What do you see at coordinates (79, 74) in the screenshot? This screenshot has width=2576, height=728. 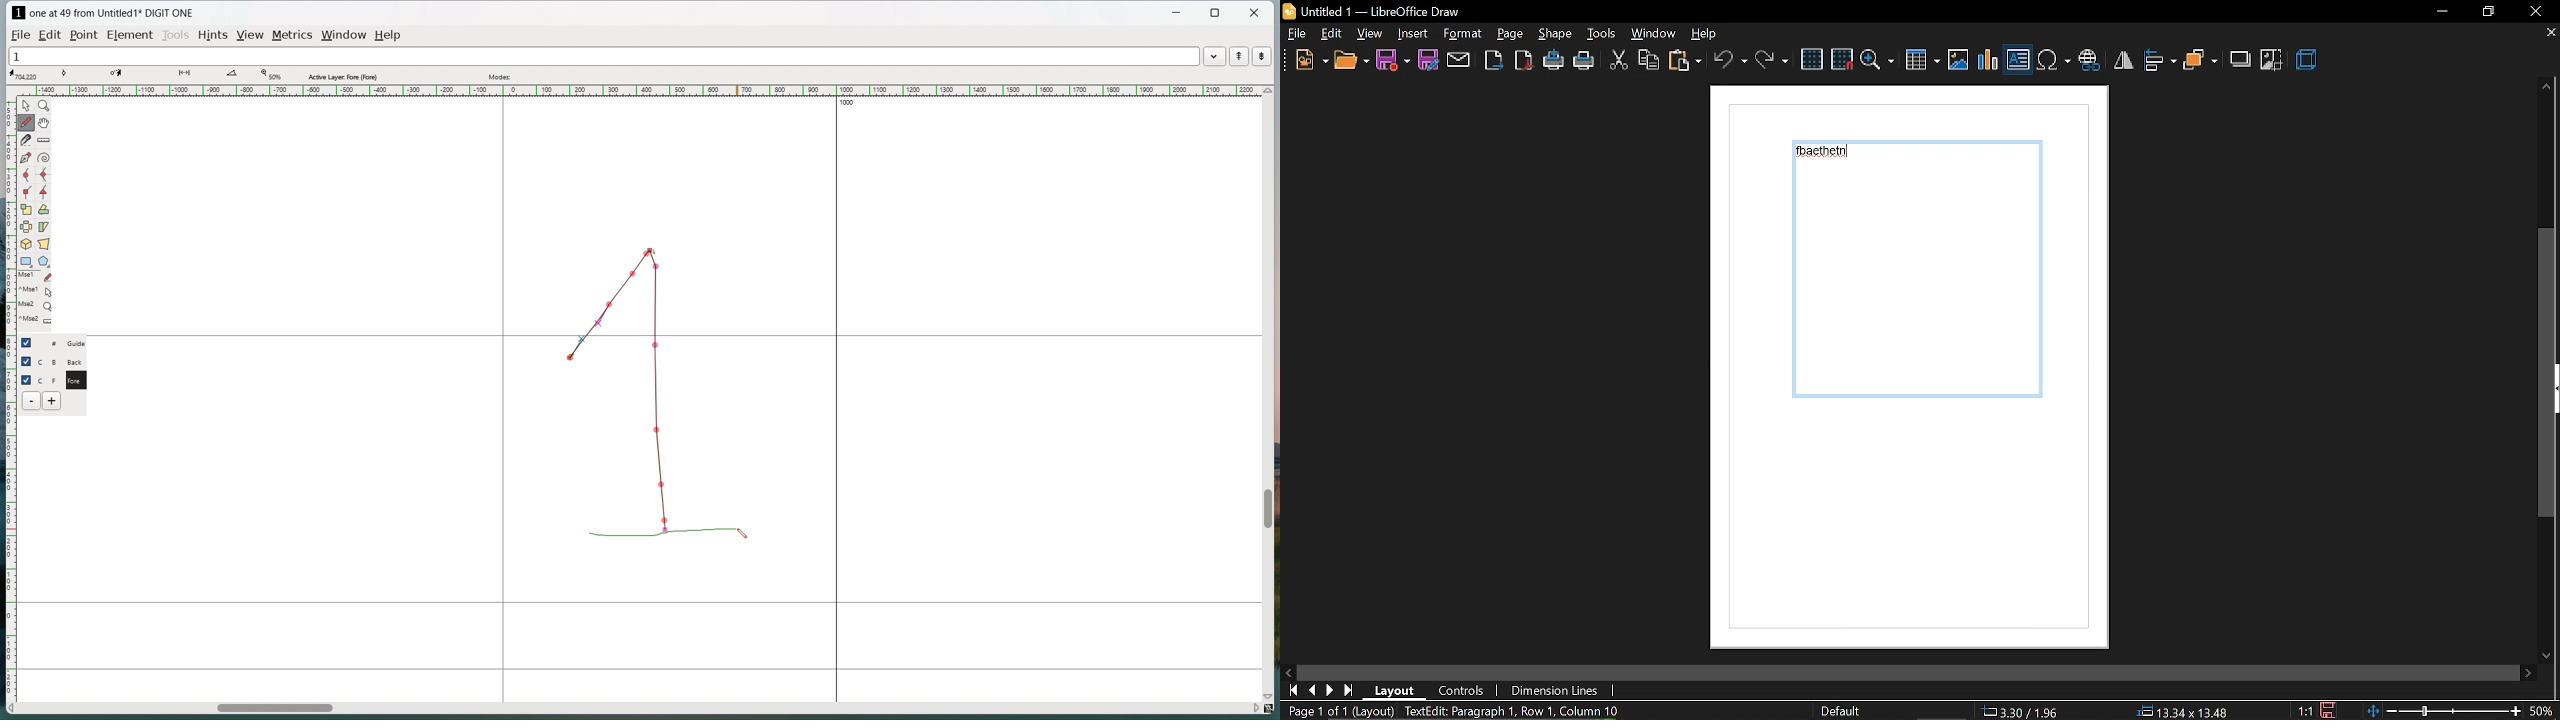 I see `tangent` at bounding box center [79, 74].